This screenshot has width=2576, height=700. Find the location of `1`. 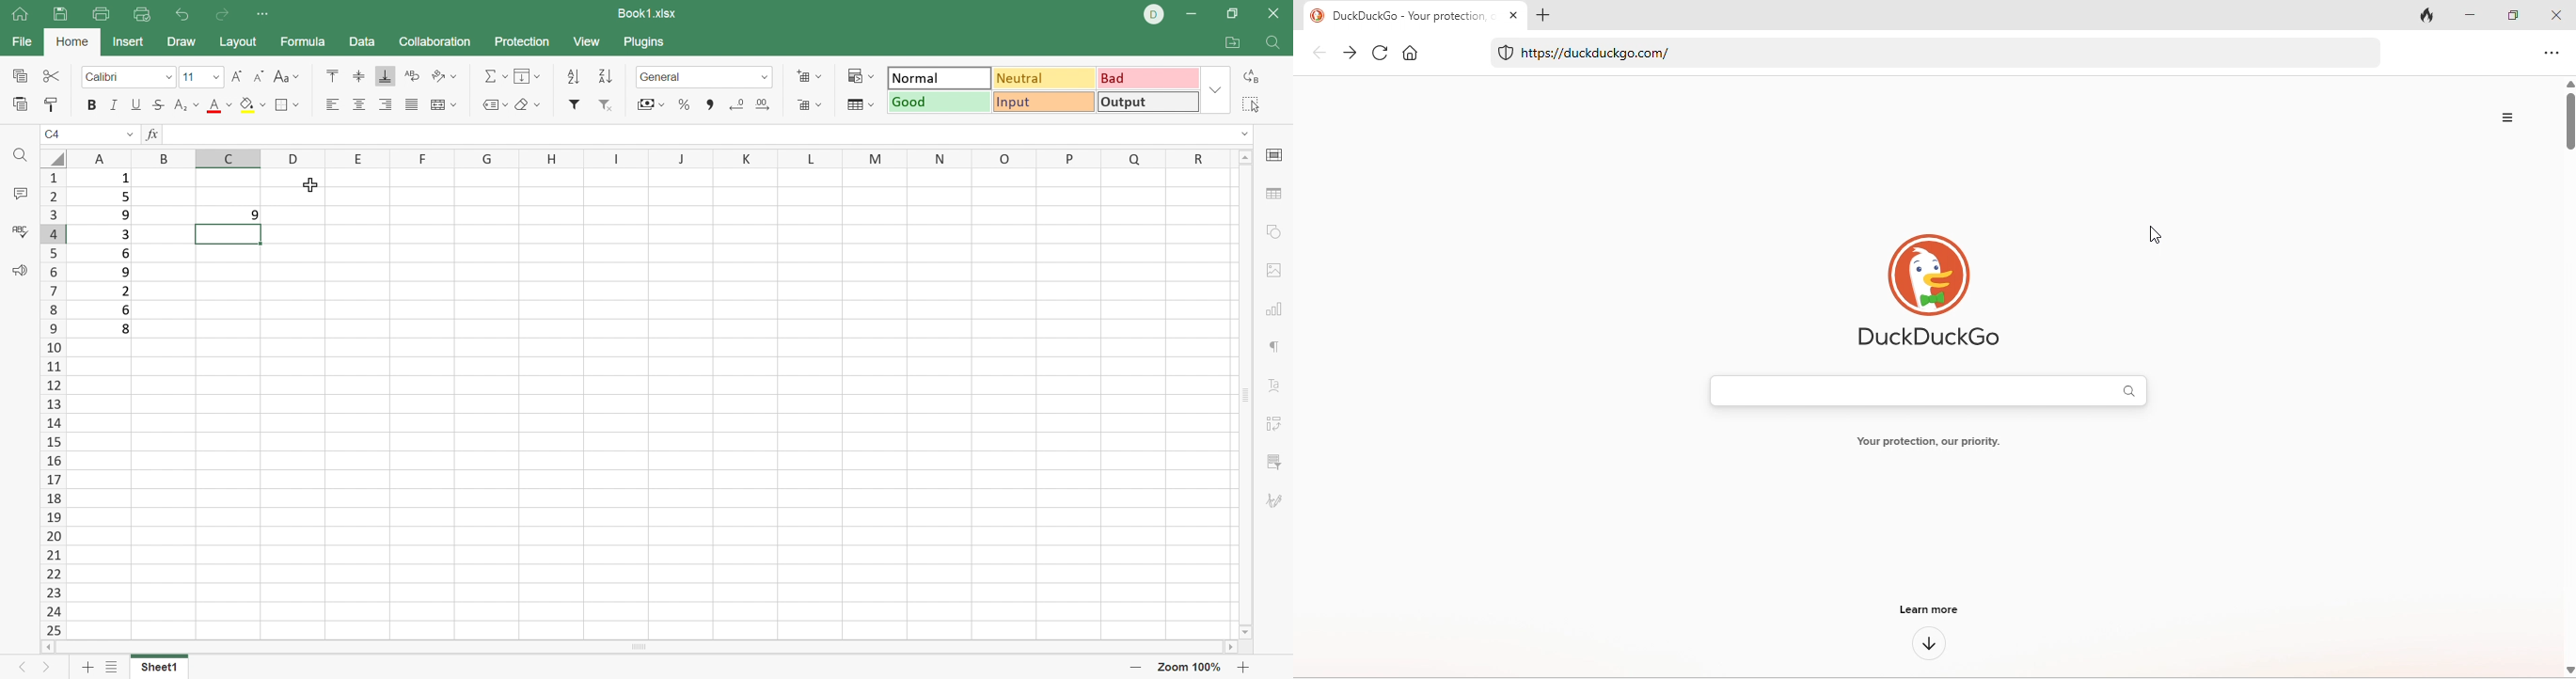

1 is located at coordinates (126, 179).